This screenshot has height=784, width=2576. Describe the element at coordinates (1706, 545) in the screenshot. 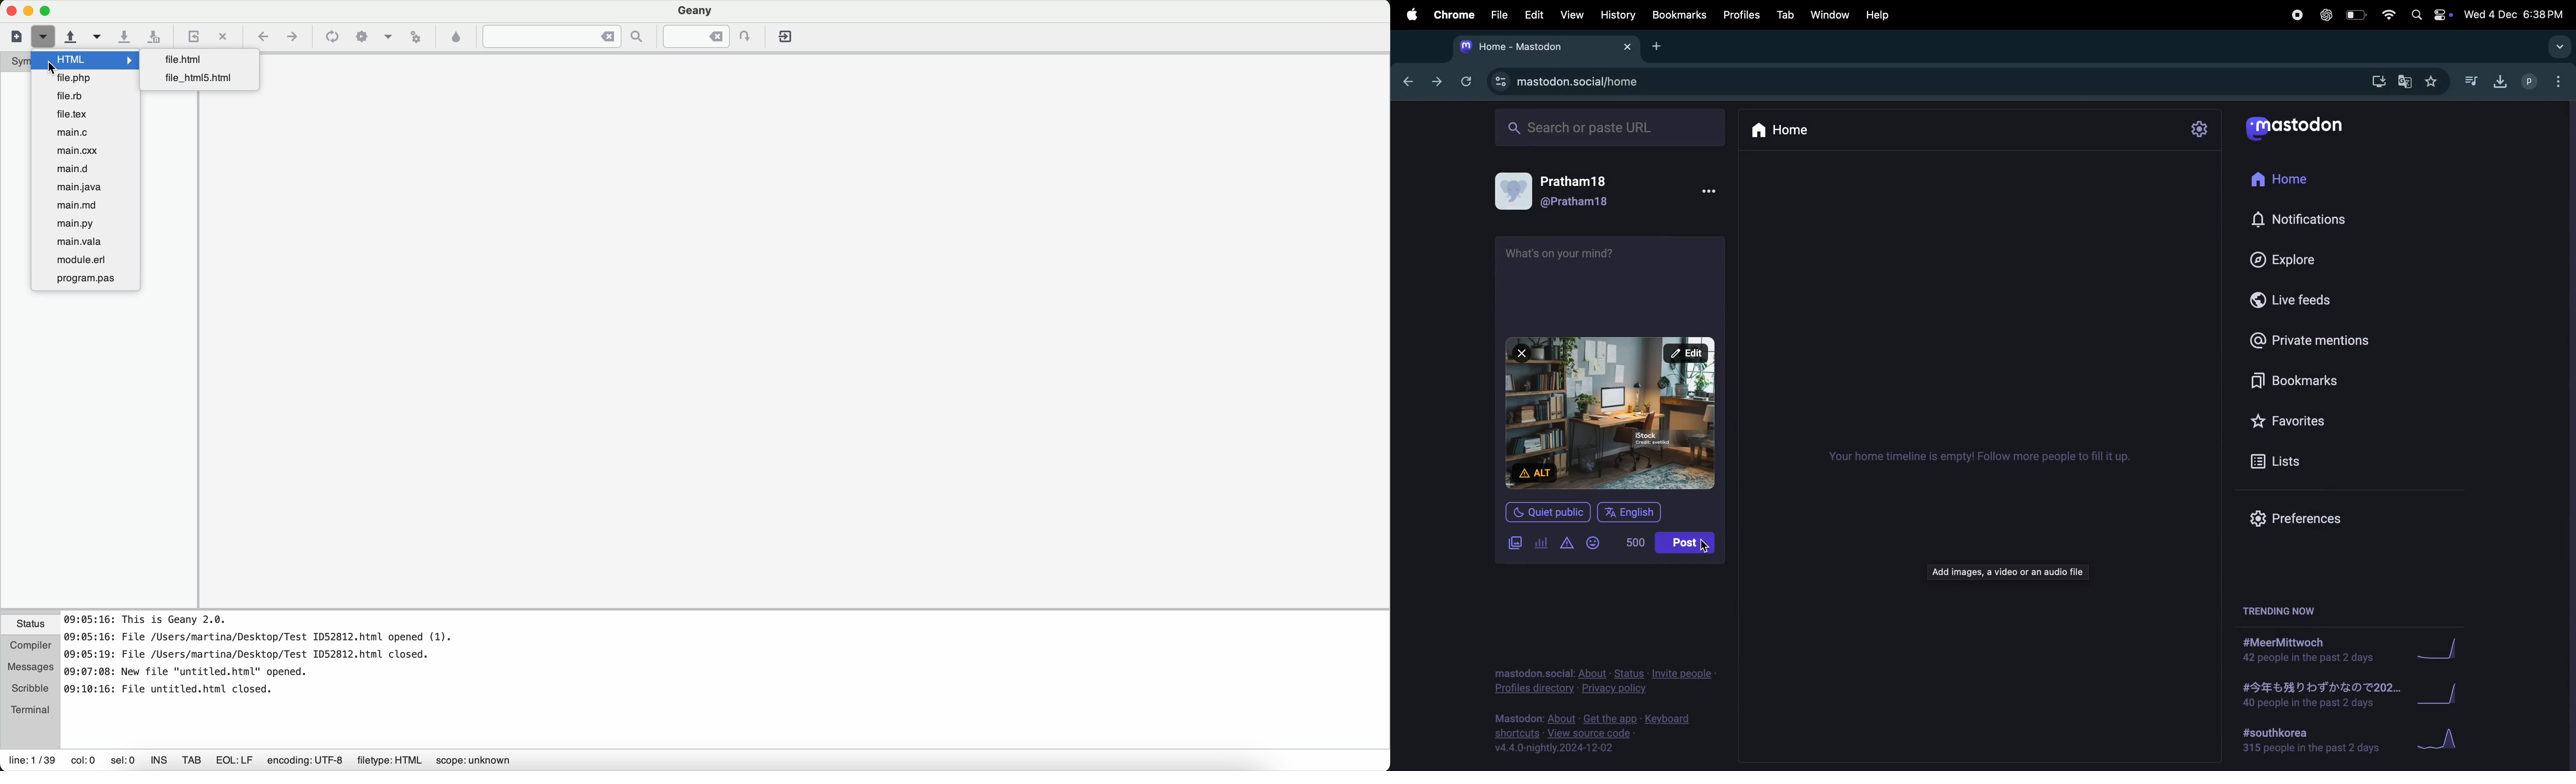

I see `Cursor` at that location.